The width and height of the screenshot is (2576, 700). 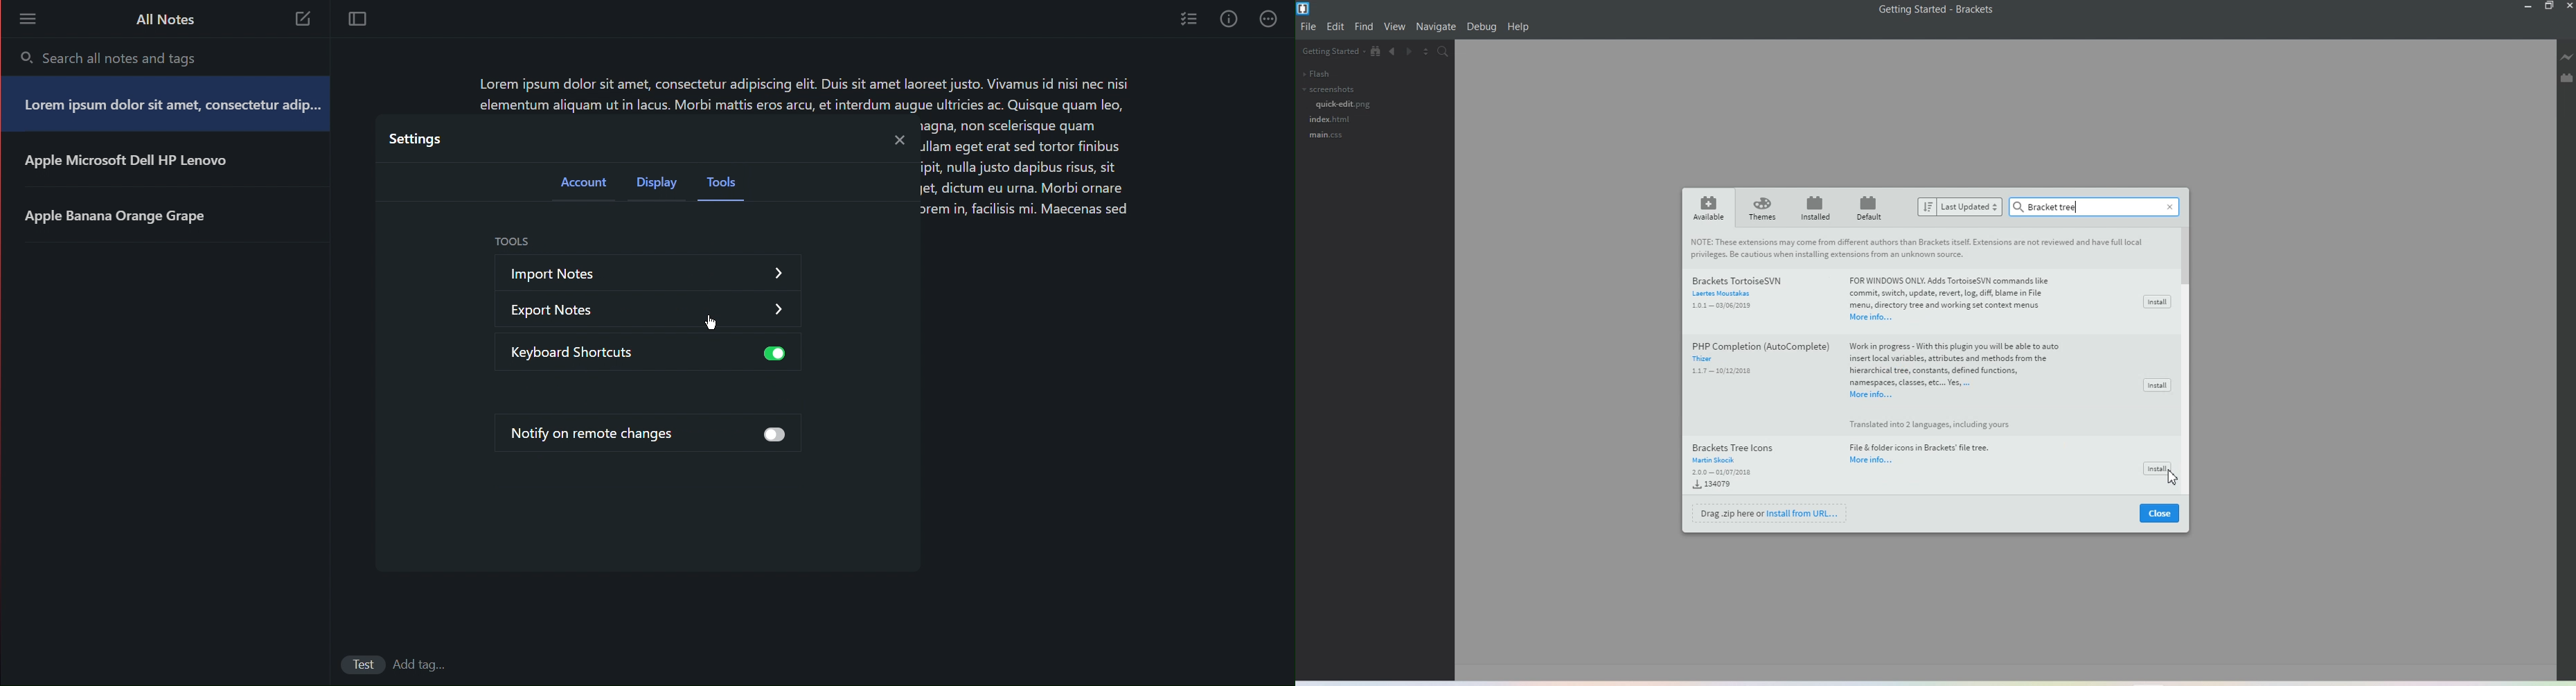 What do you see at coordinates (1519, 27) in the screenshot?
I see `Help` at bounding box center [1519, 27].